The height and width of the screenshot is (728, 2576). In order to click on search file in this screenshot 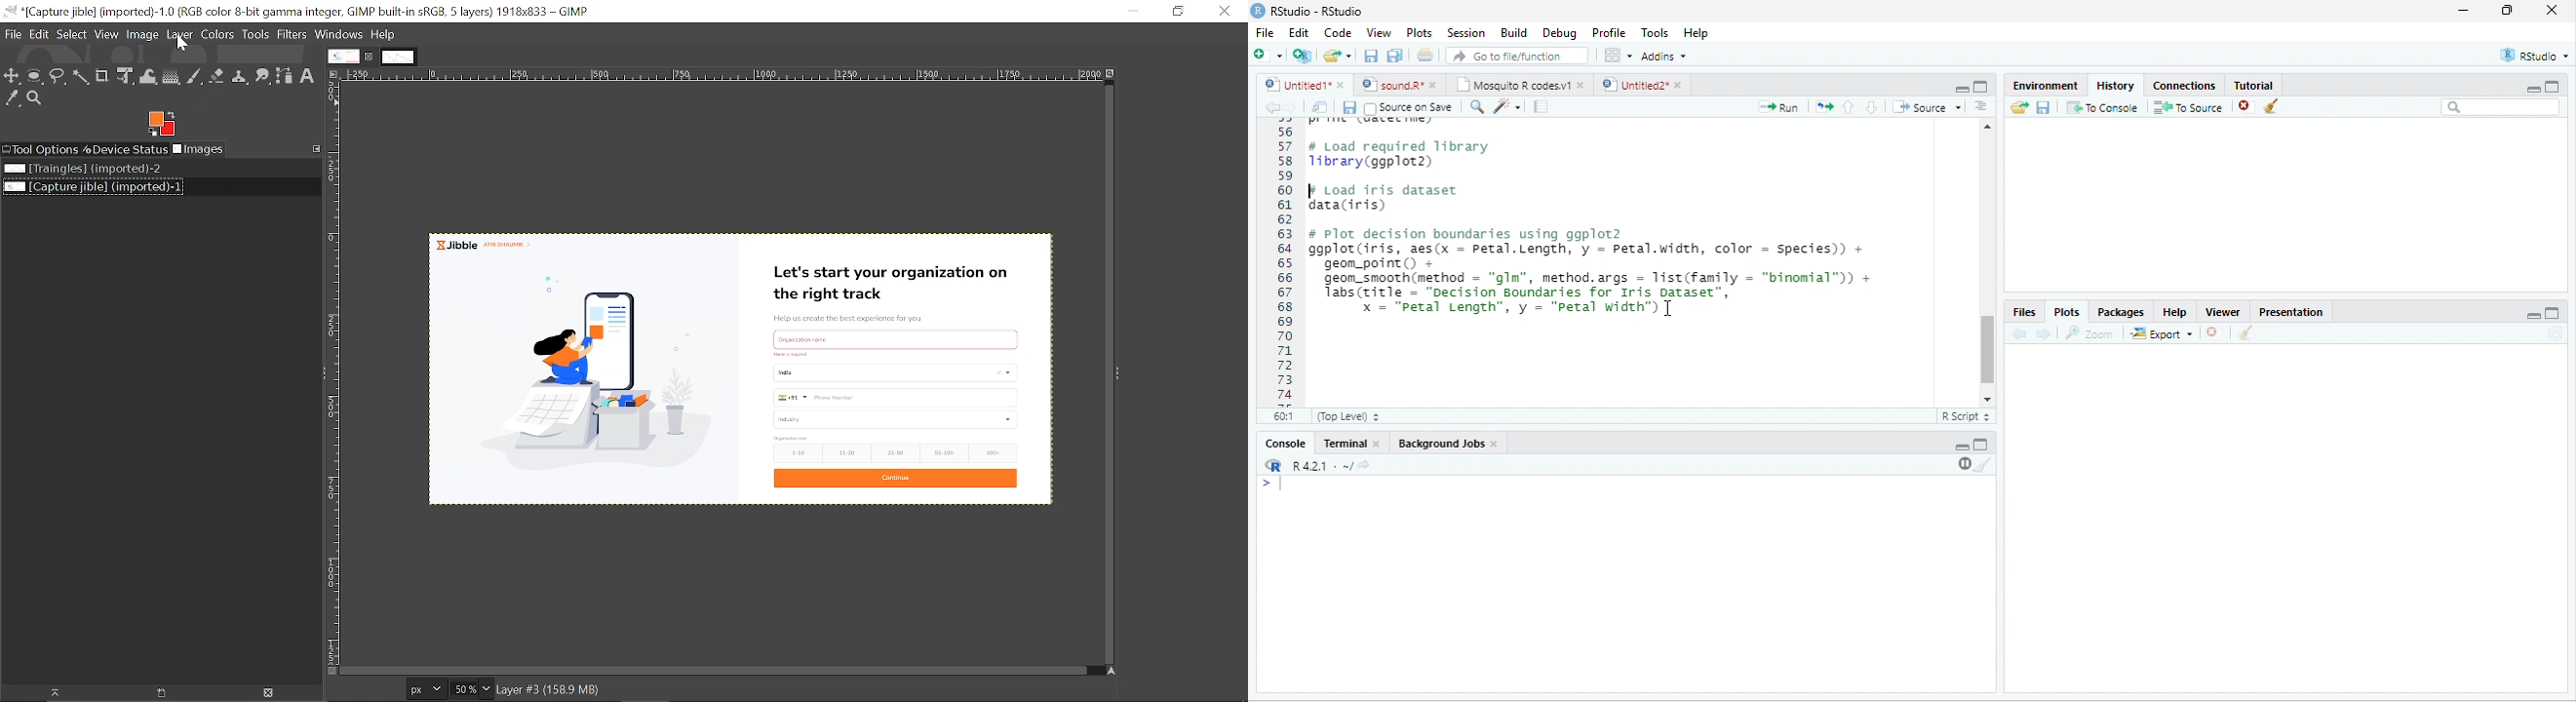, I will do `click(1518, 55)`.